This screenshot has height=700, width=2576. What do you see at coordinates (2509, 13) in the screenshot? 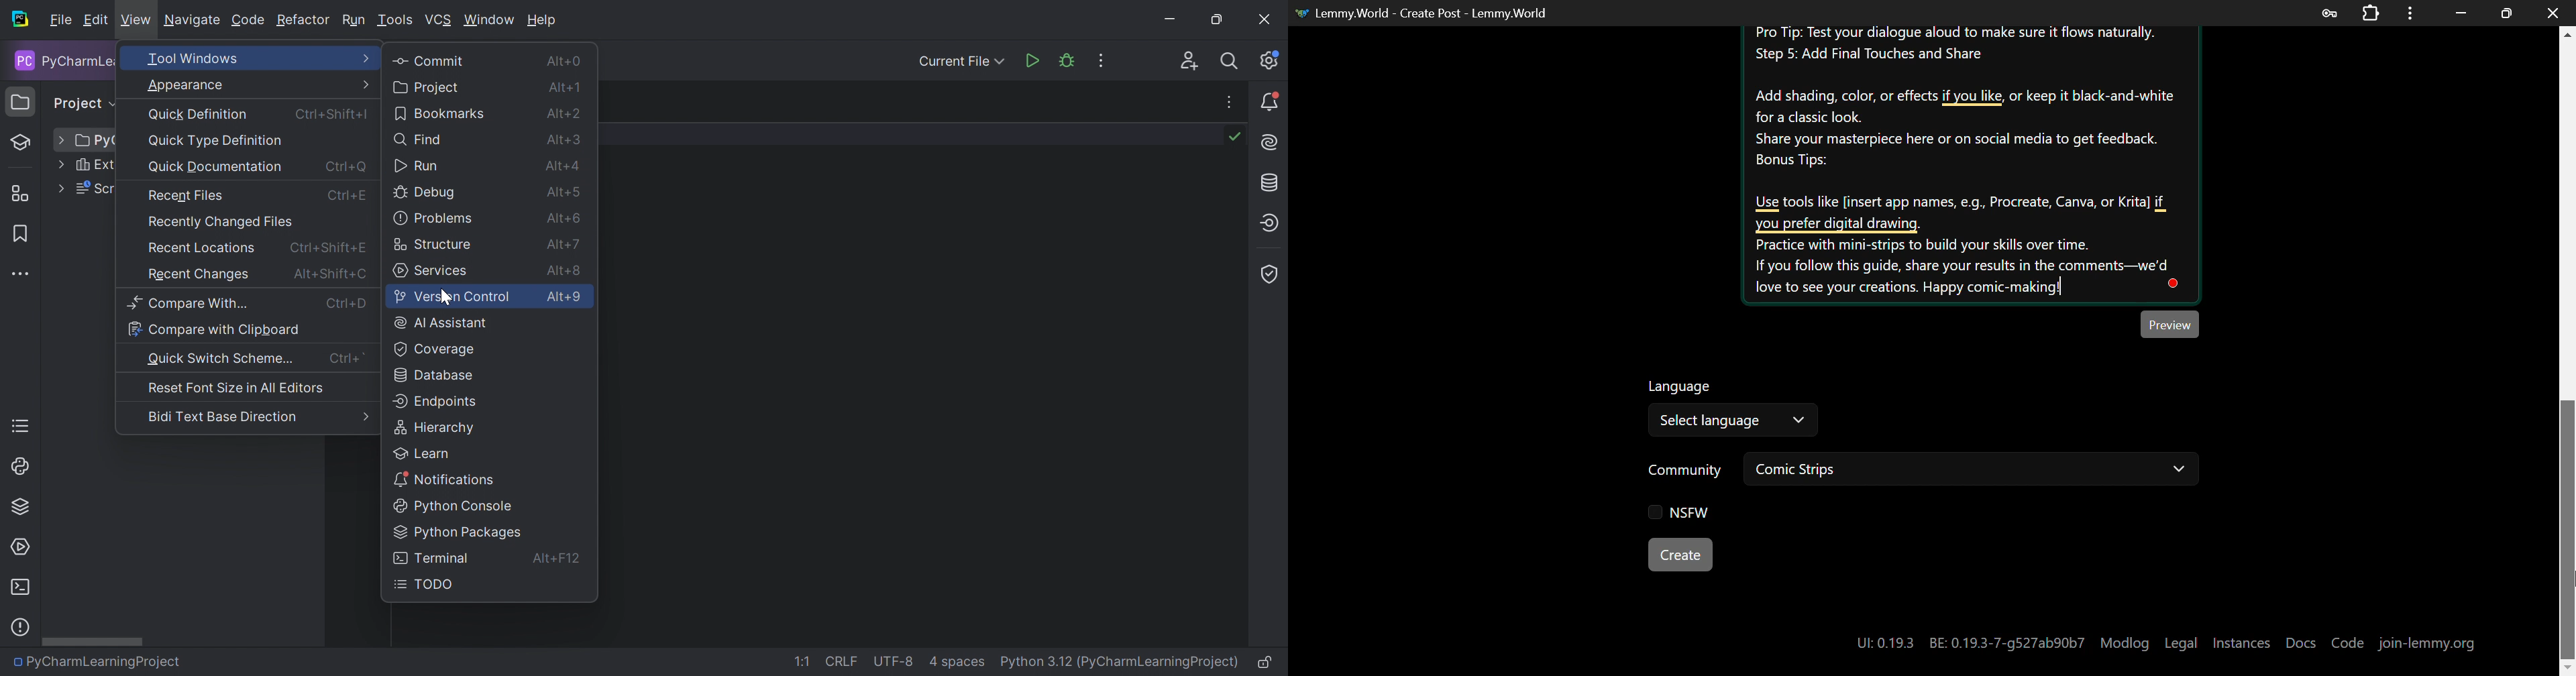
I see `Minimize` at bounding box center [2509, 13].